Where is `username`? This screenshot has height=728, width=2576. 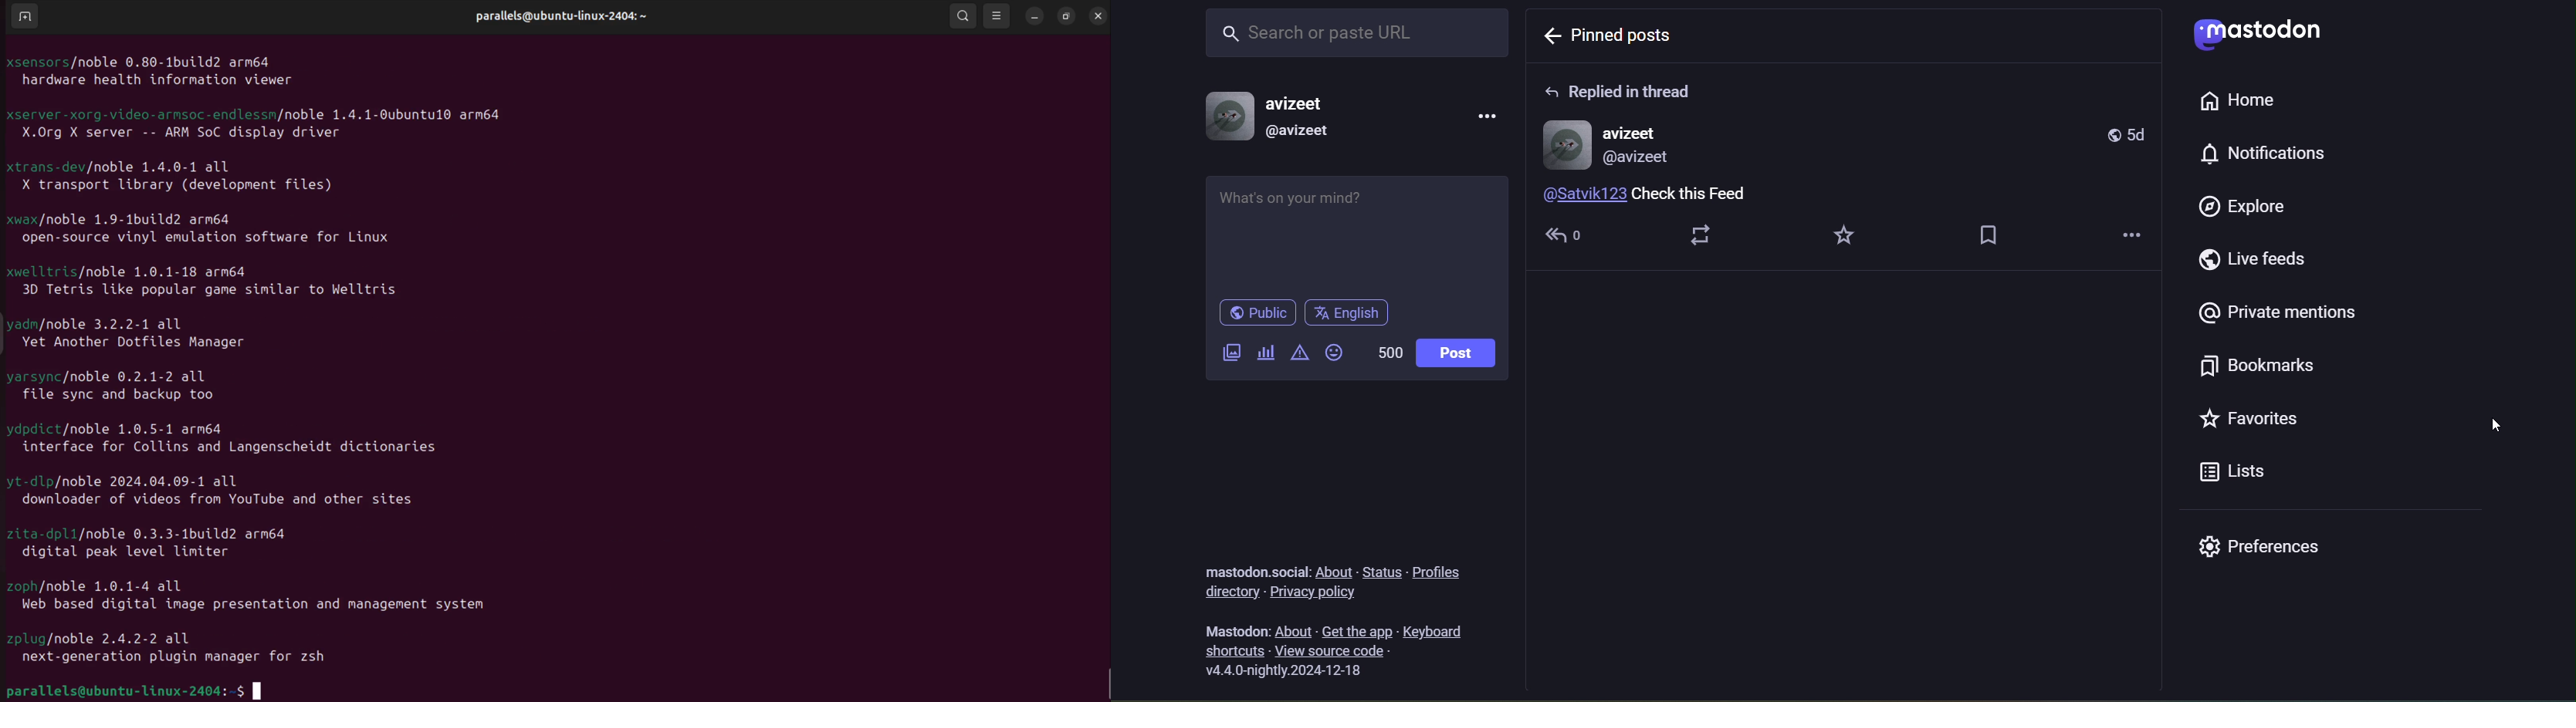 username is located at coordinates (1304, 104).